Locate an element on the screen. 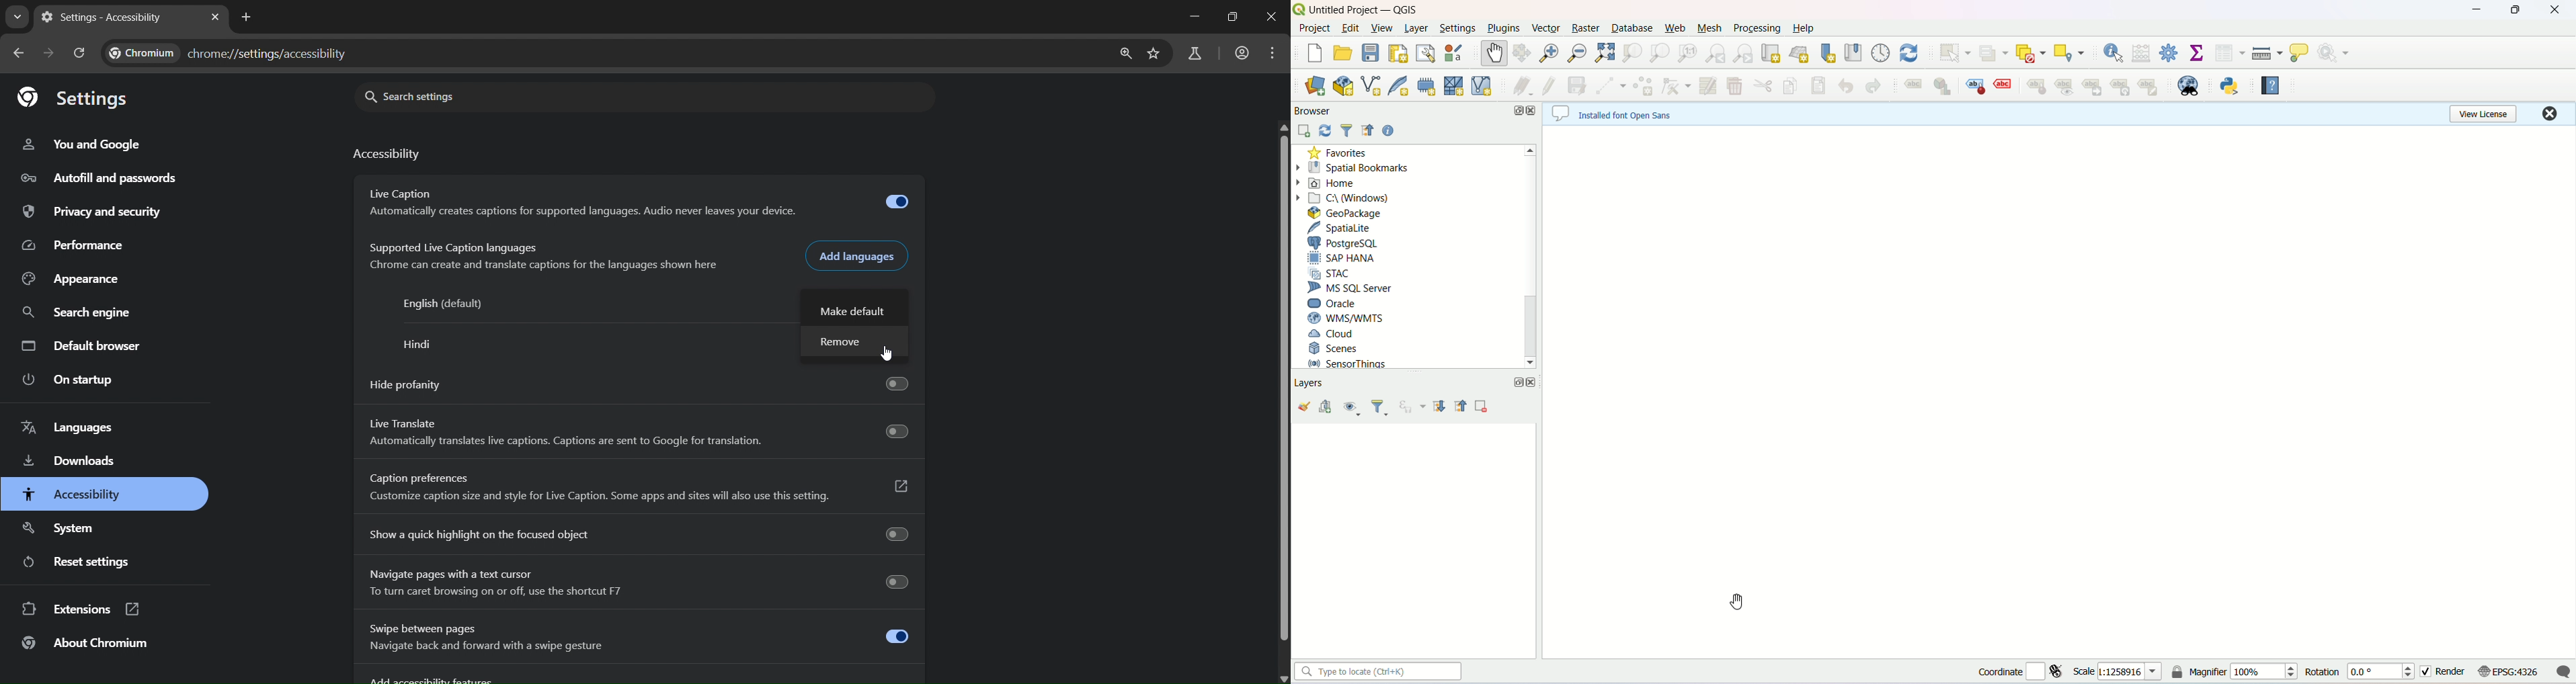  vertical scroll bar is located at coordinates (1527, 257).